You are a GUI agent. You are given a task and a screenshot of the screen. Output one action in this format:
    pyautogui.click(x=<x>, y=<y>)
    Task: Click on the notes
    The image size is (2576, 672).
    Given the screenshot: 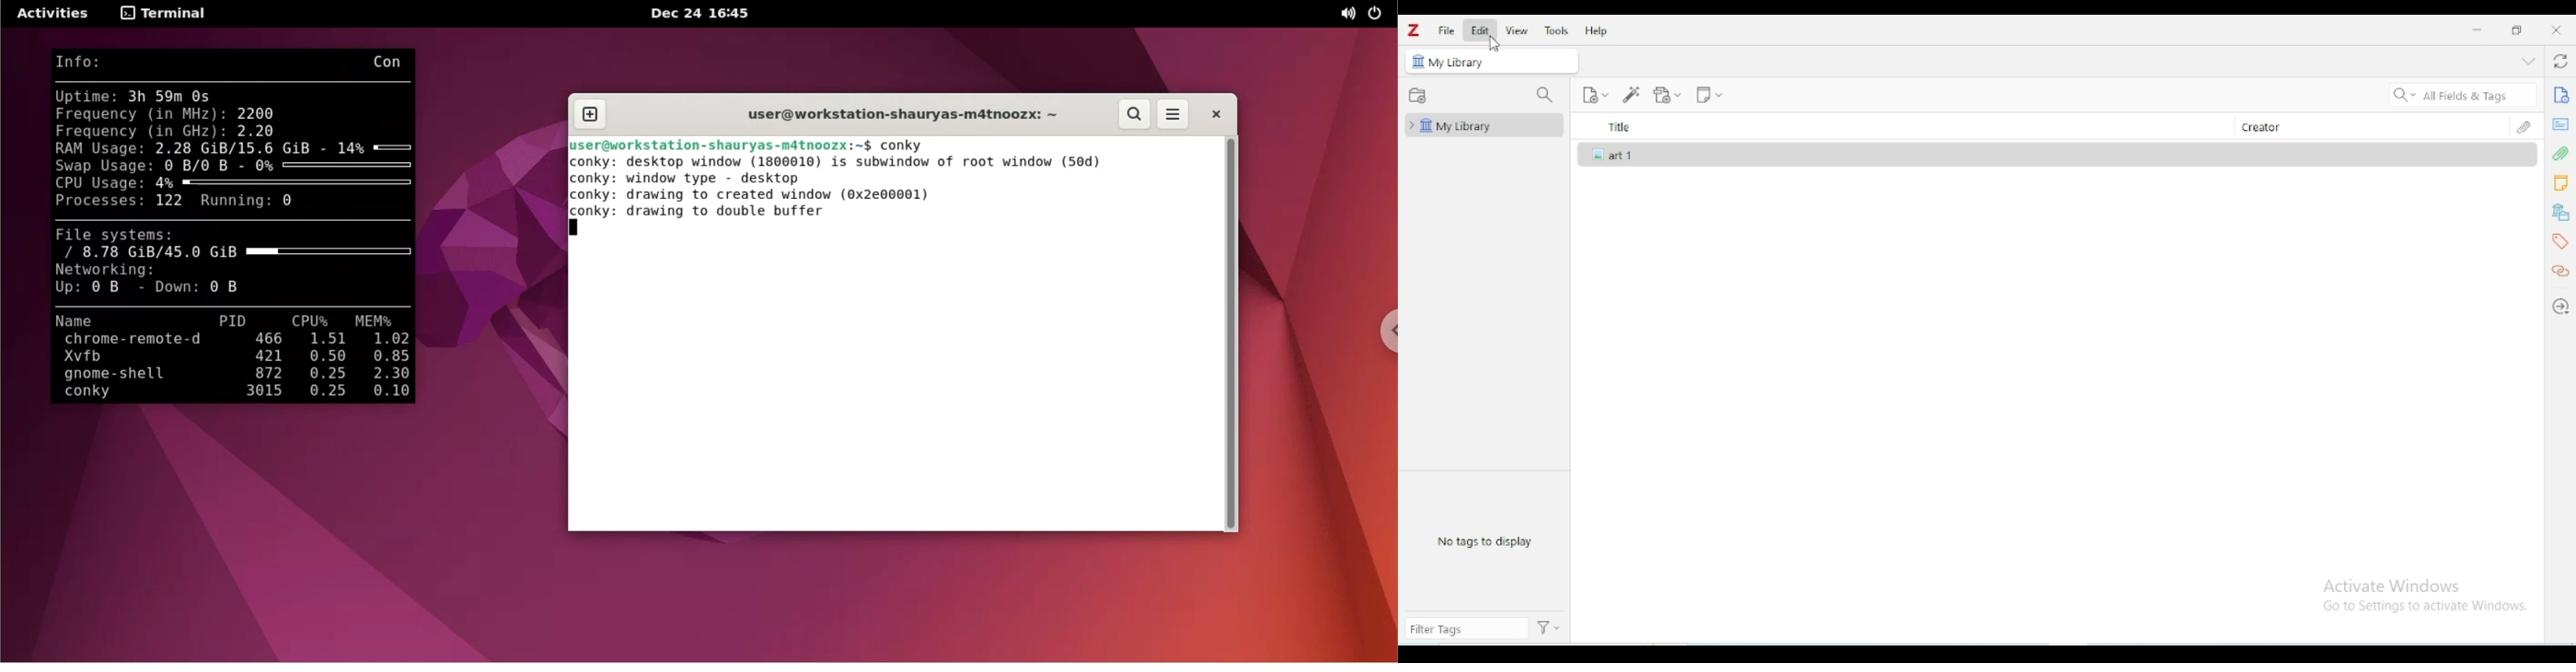 What is the action you would take?
    pyautogui.click(x=2561, y=183)
    